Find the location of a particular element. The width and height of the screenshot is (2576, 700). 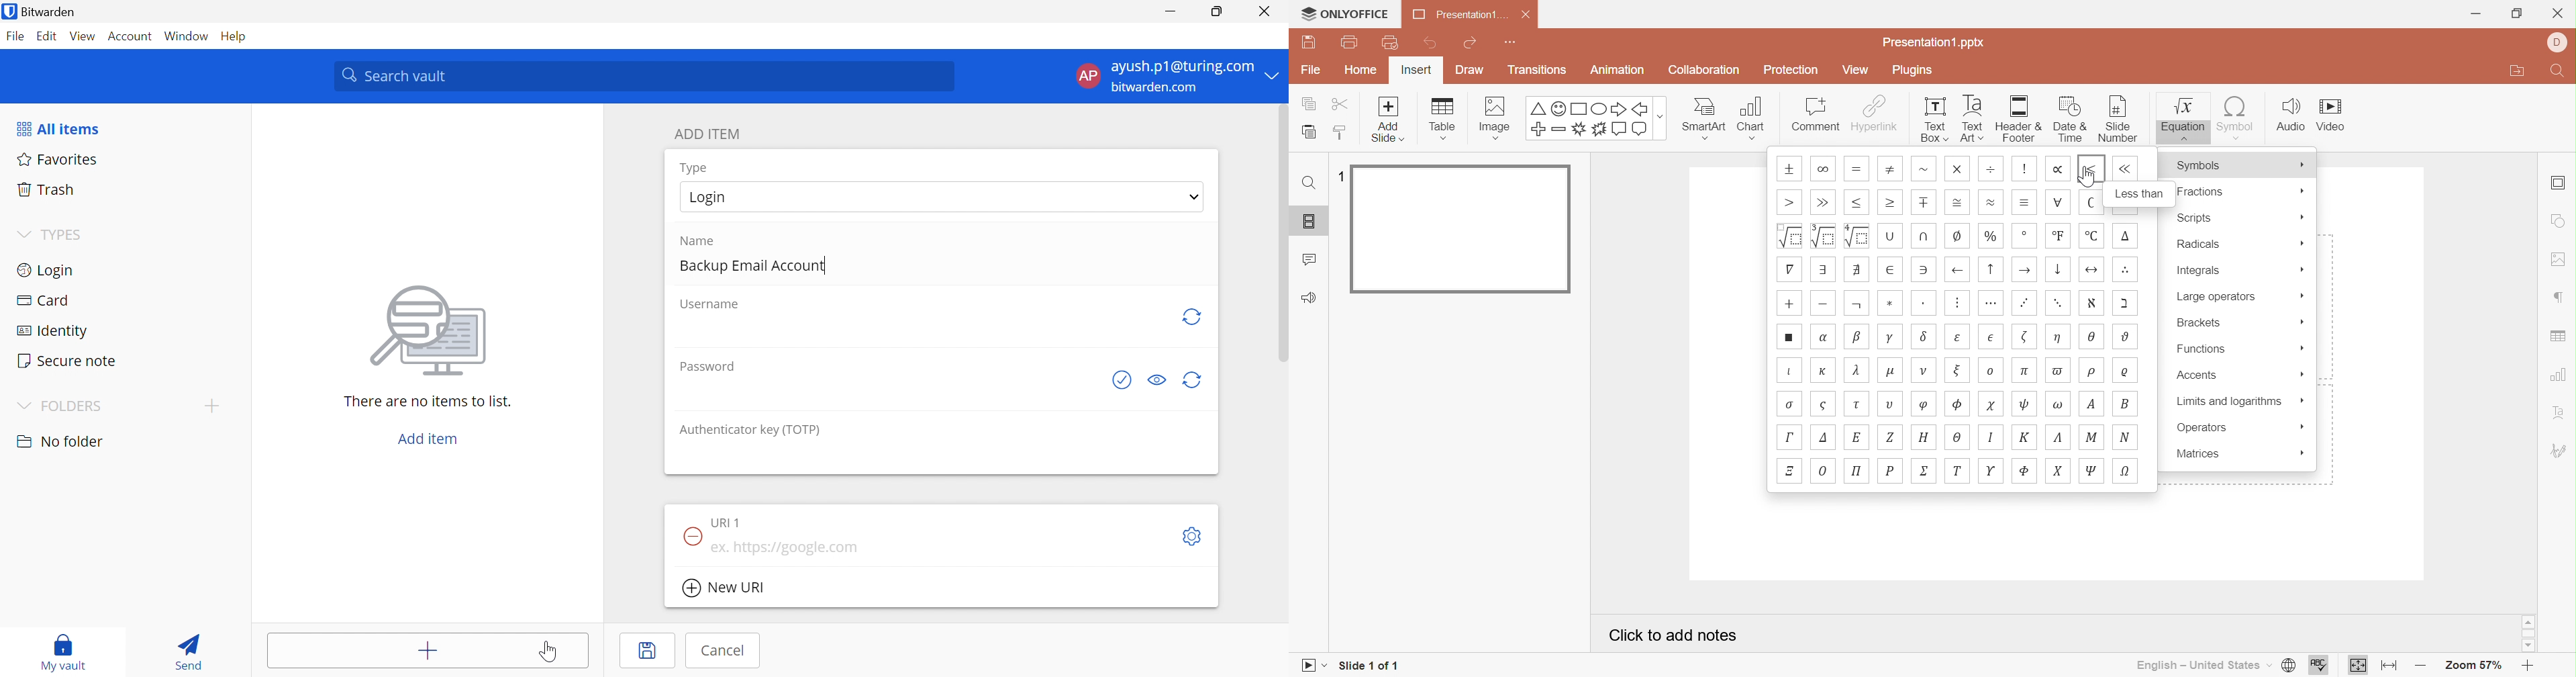

Trash is located at coordinates (47, 188).